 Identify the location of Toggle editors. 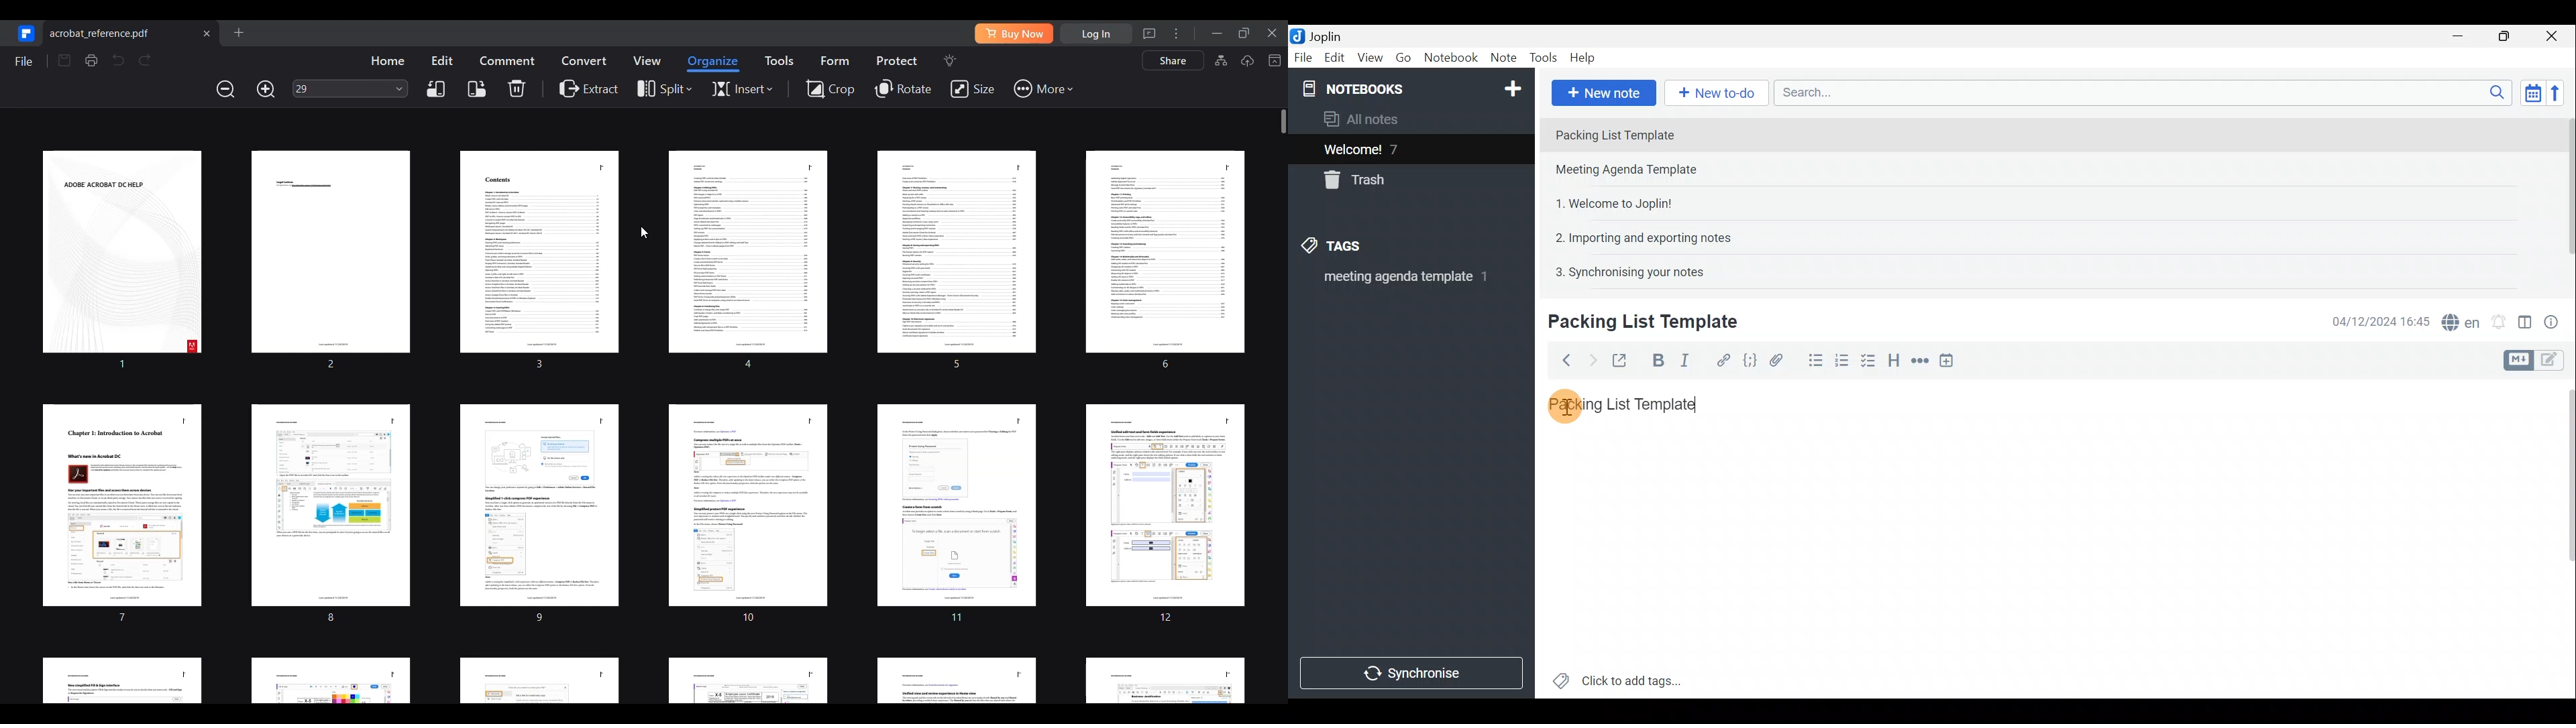
(2556, 361).